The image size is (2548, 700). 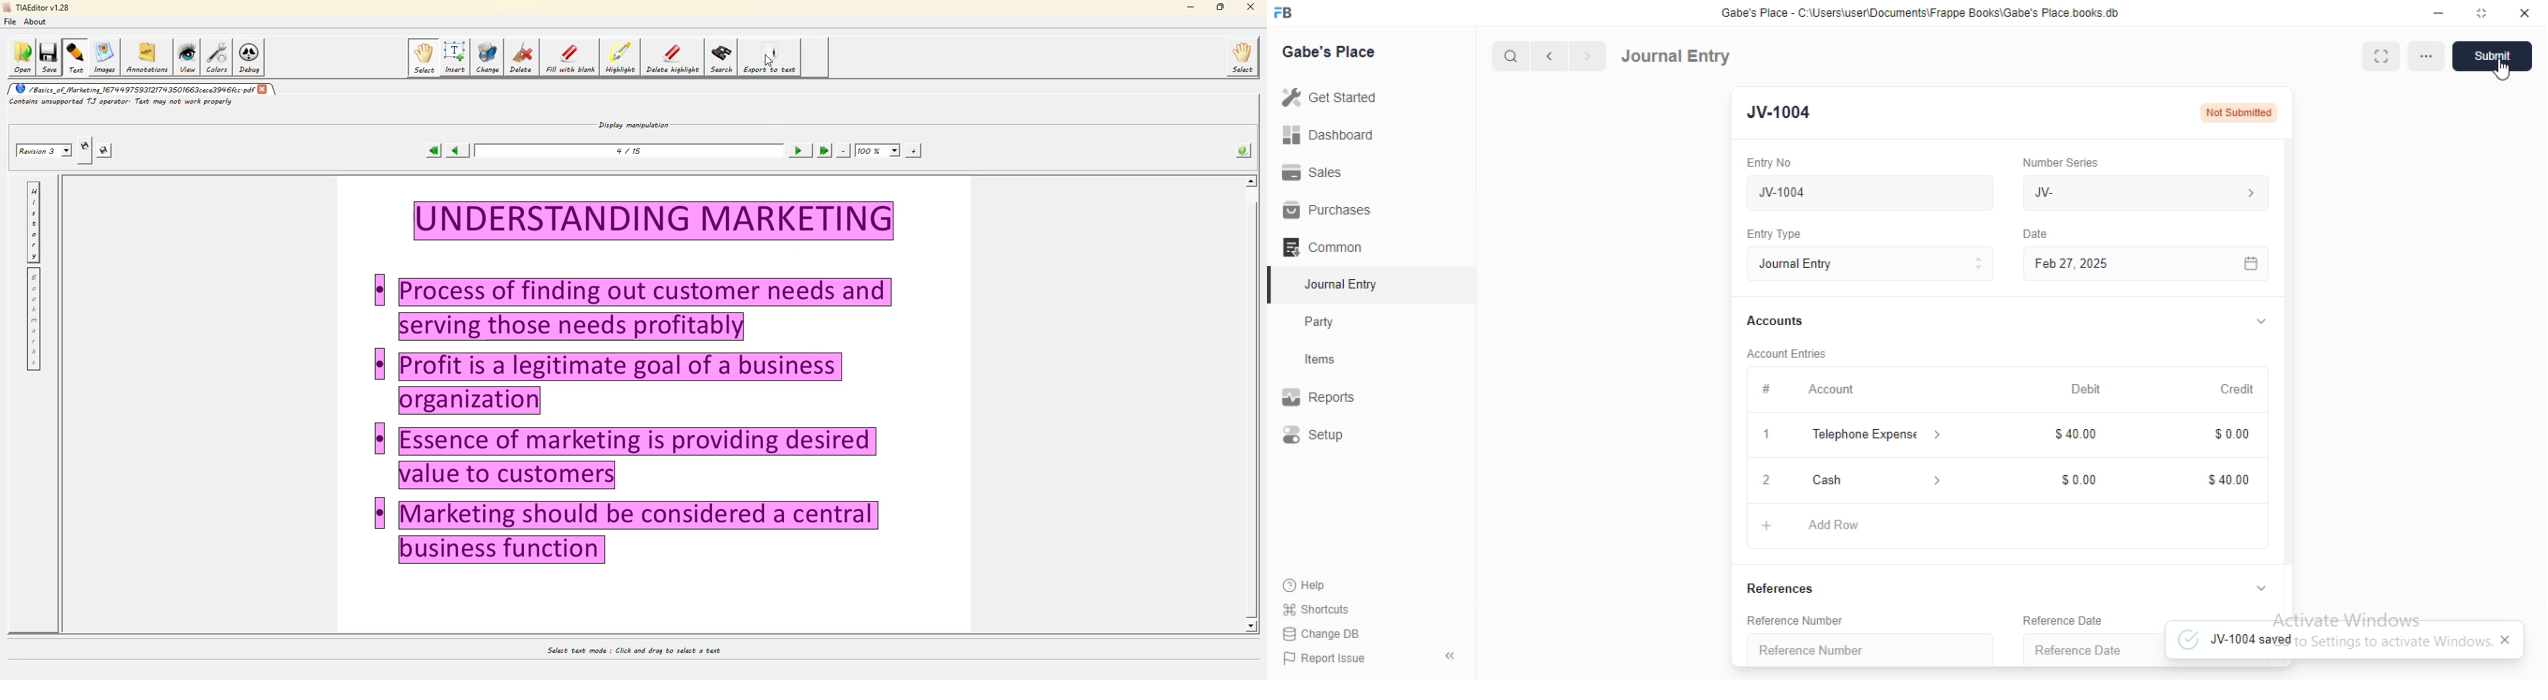 What do you see at coordinates (2241, 640) in the screenshot?
I see `JV-1004 saved` at bounding box center [2241, 640].